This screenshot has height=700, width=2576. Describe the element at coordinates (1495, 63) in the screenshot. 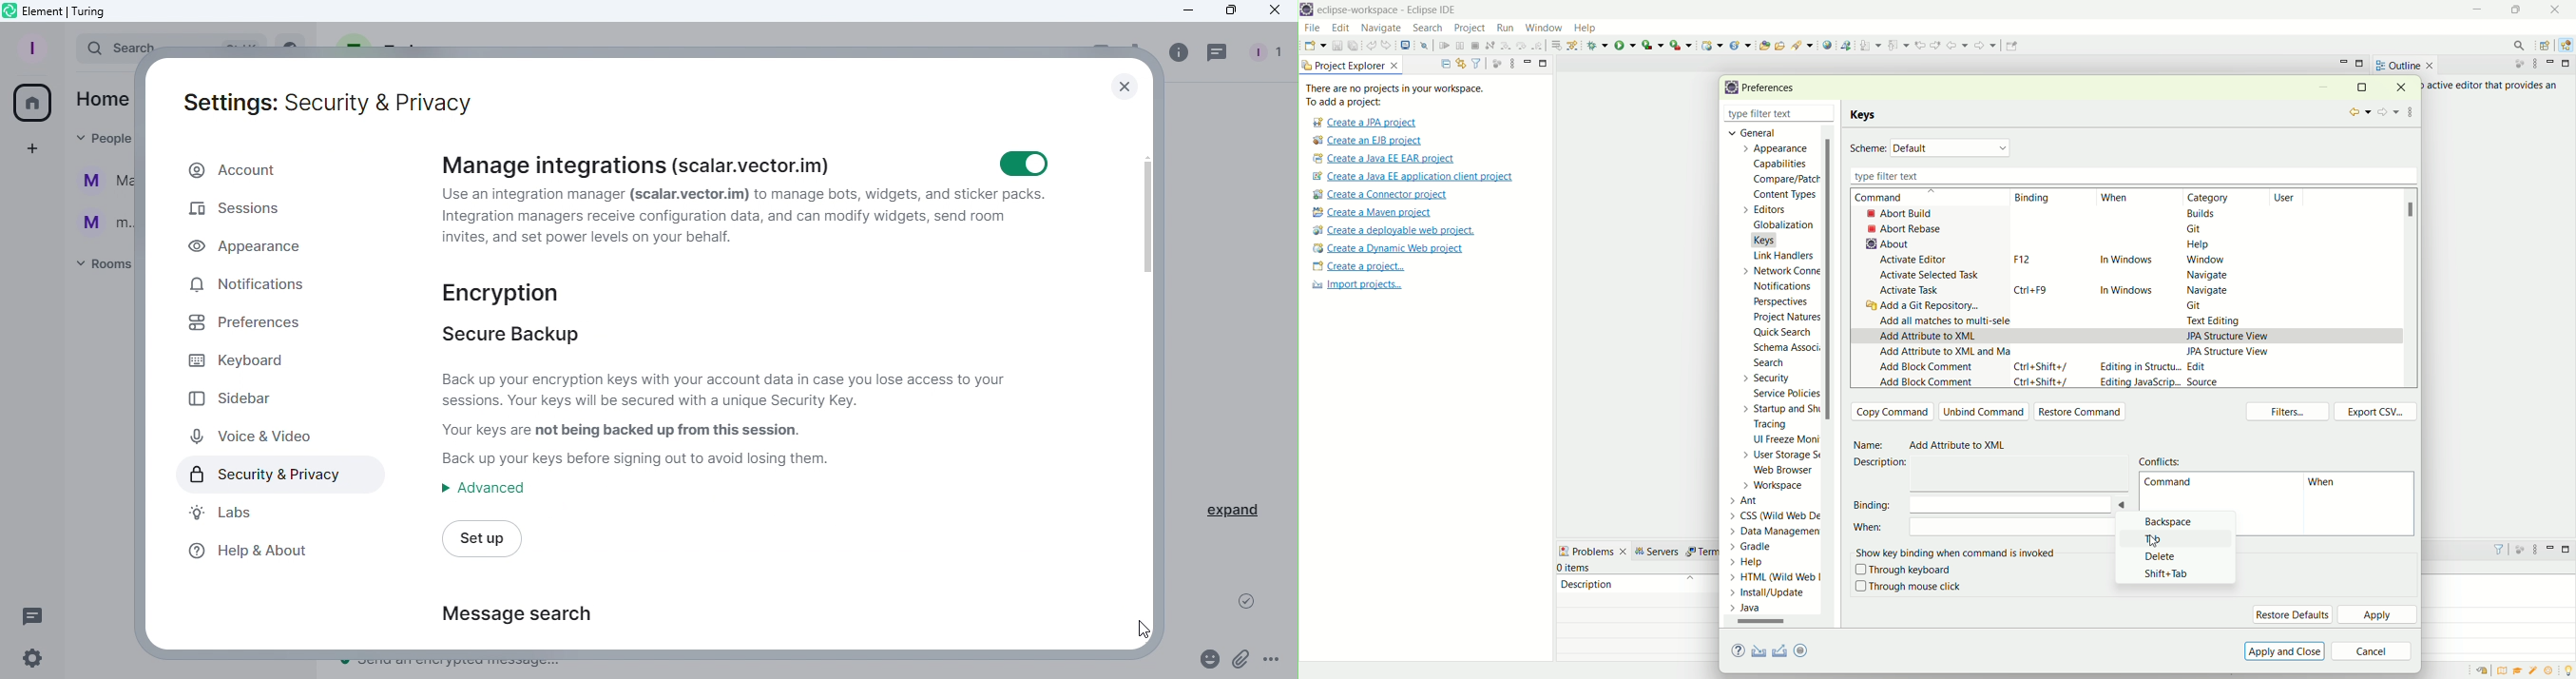

I see `focus on active task` at that location.